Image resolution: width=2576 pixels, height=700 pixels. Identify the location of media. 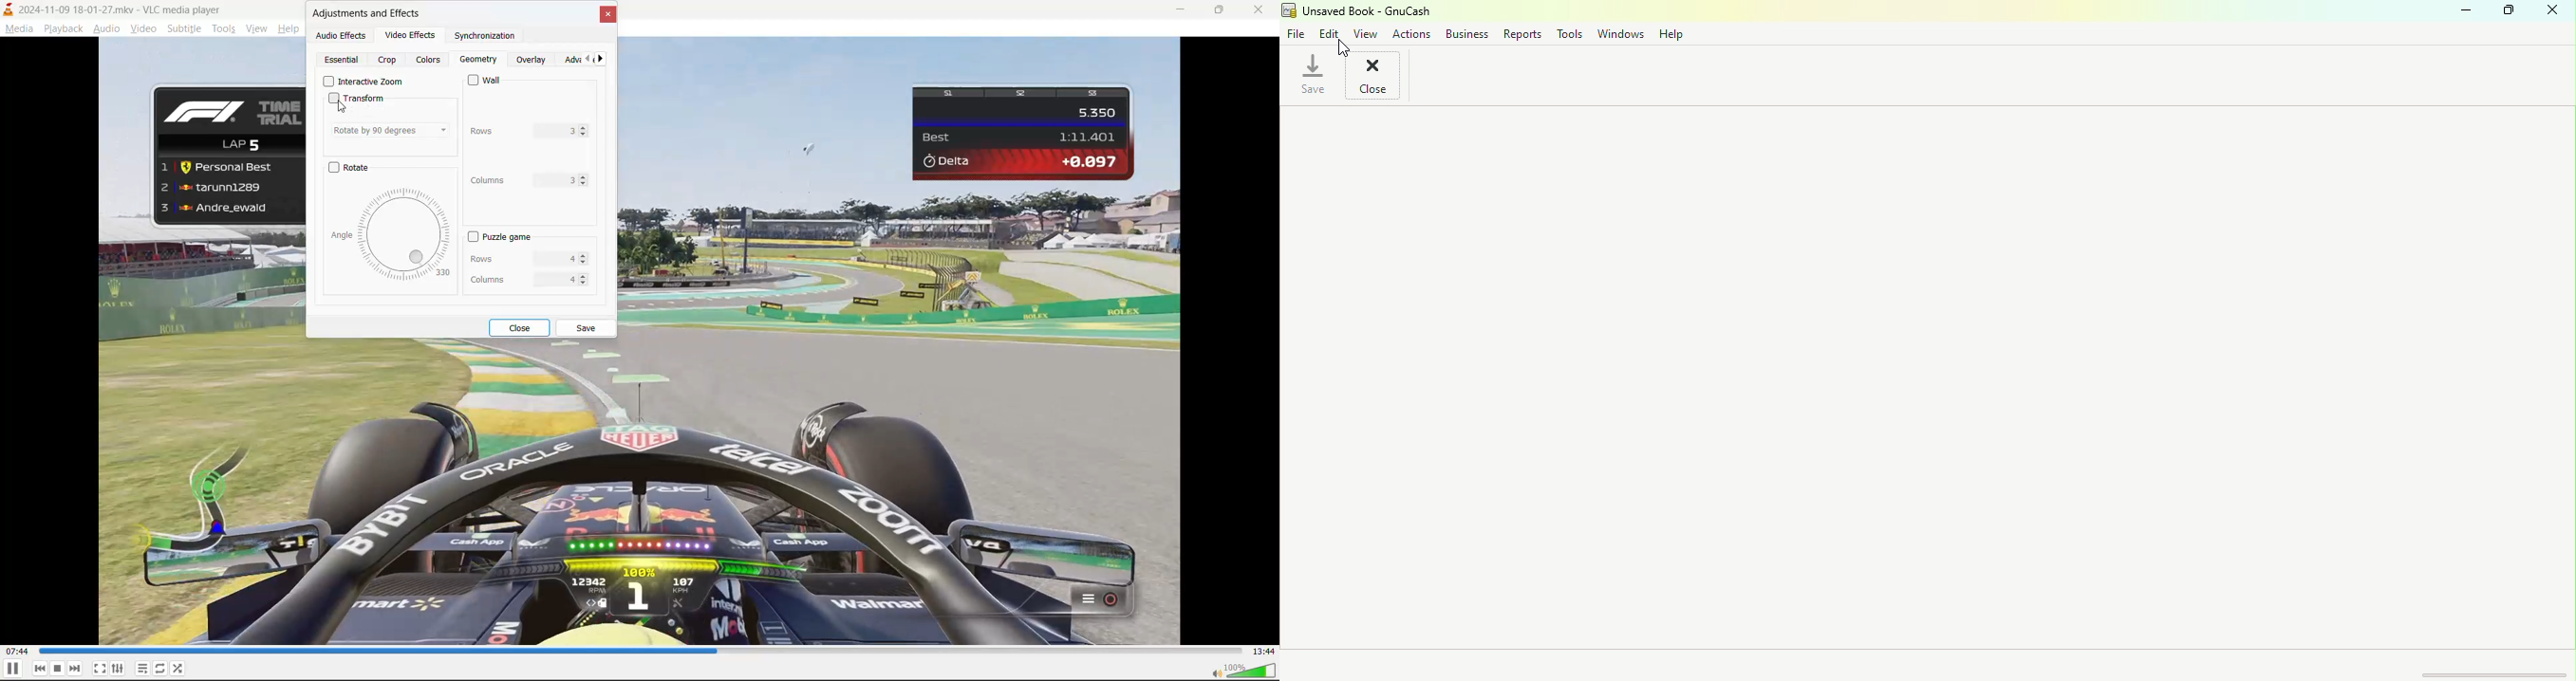
(17, 29).